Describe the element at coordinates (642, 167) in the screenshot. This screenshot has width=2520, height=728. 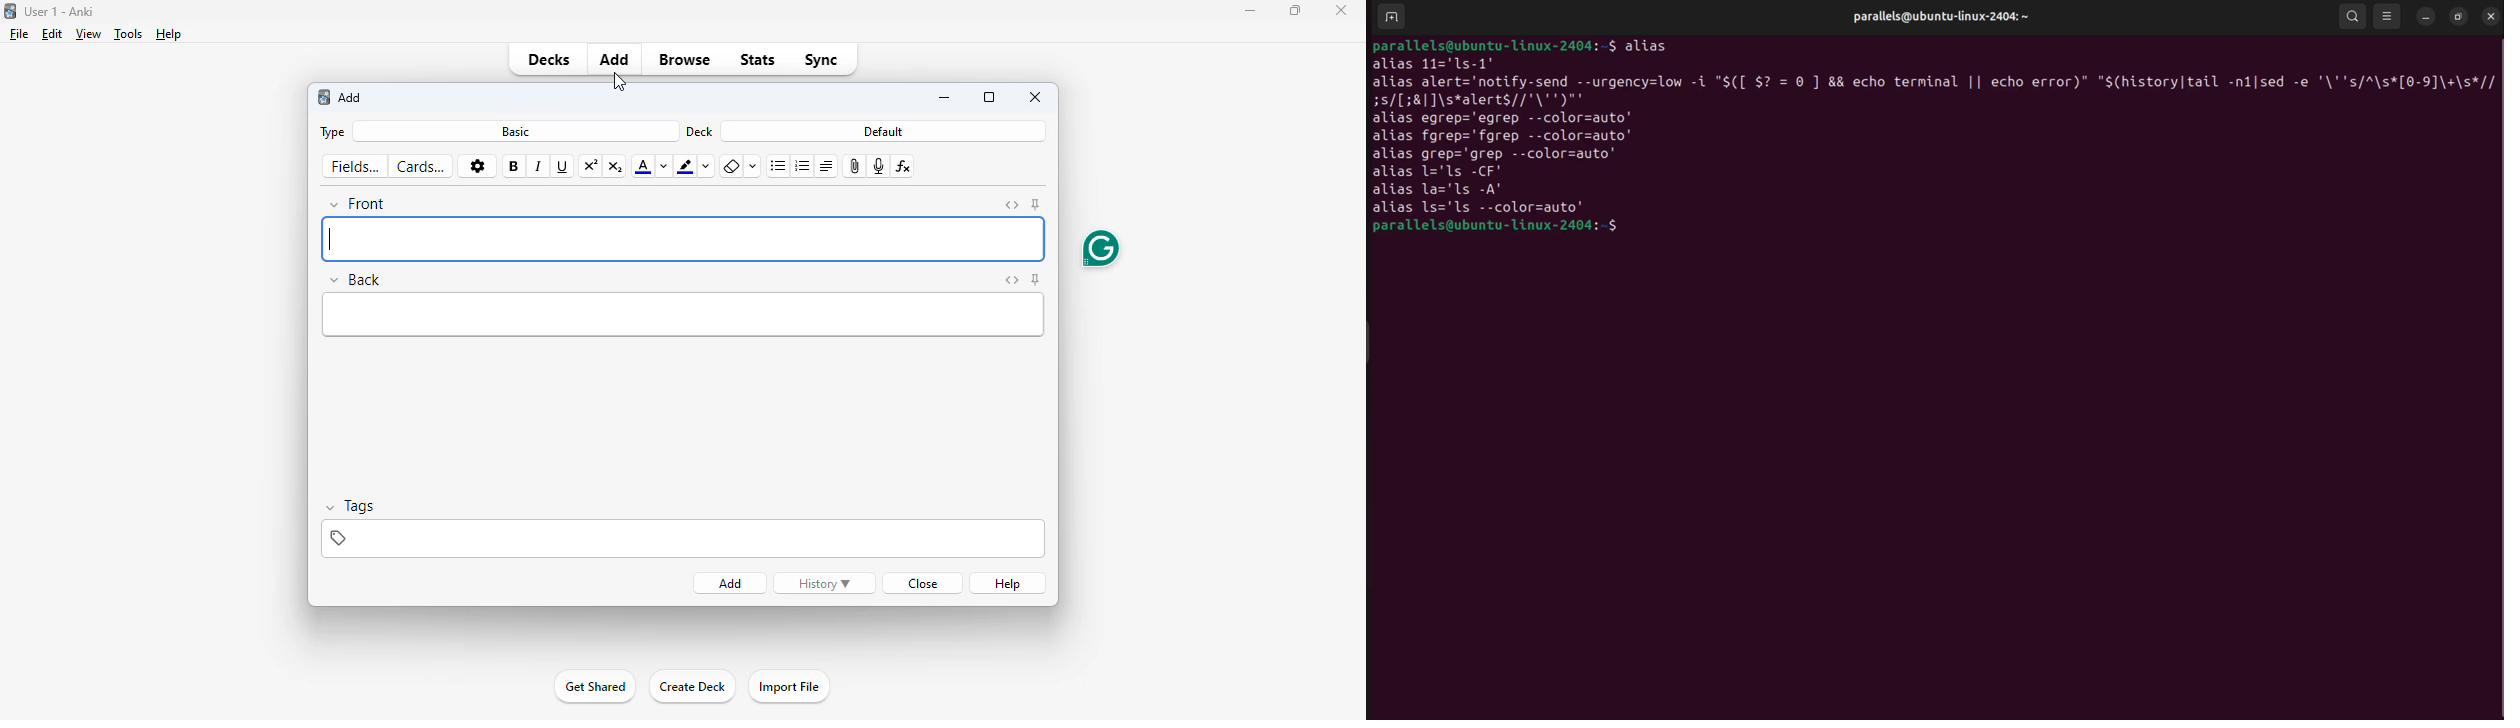
I see `text color` at that location.